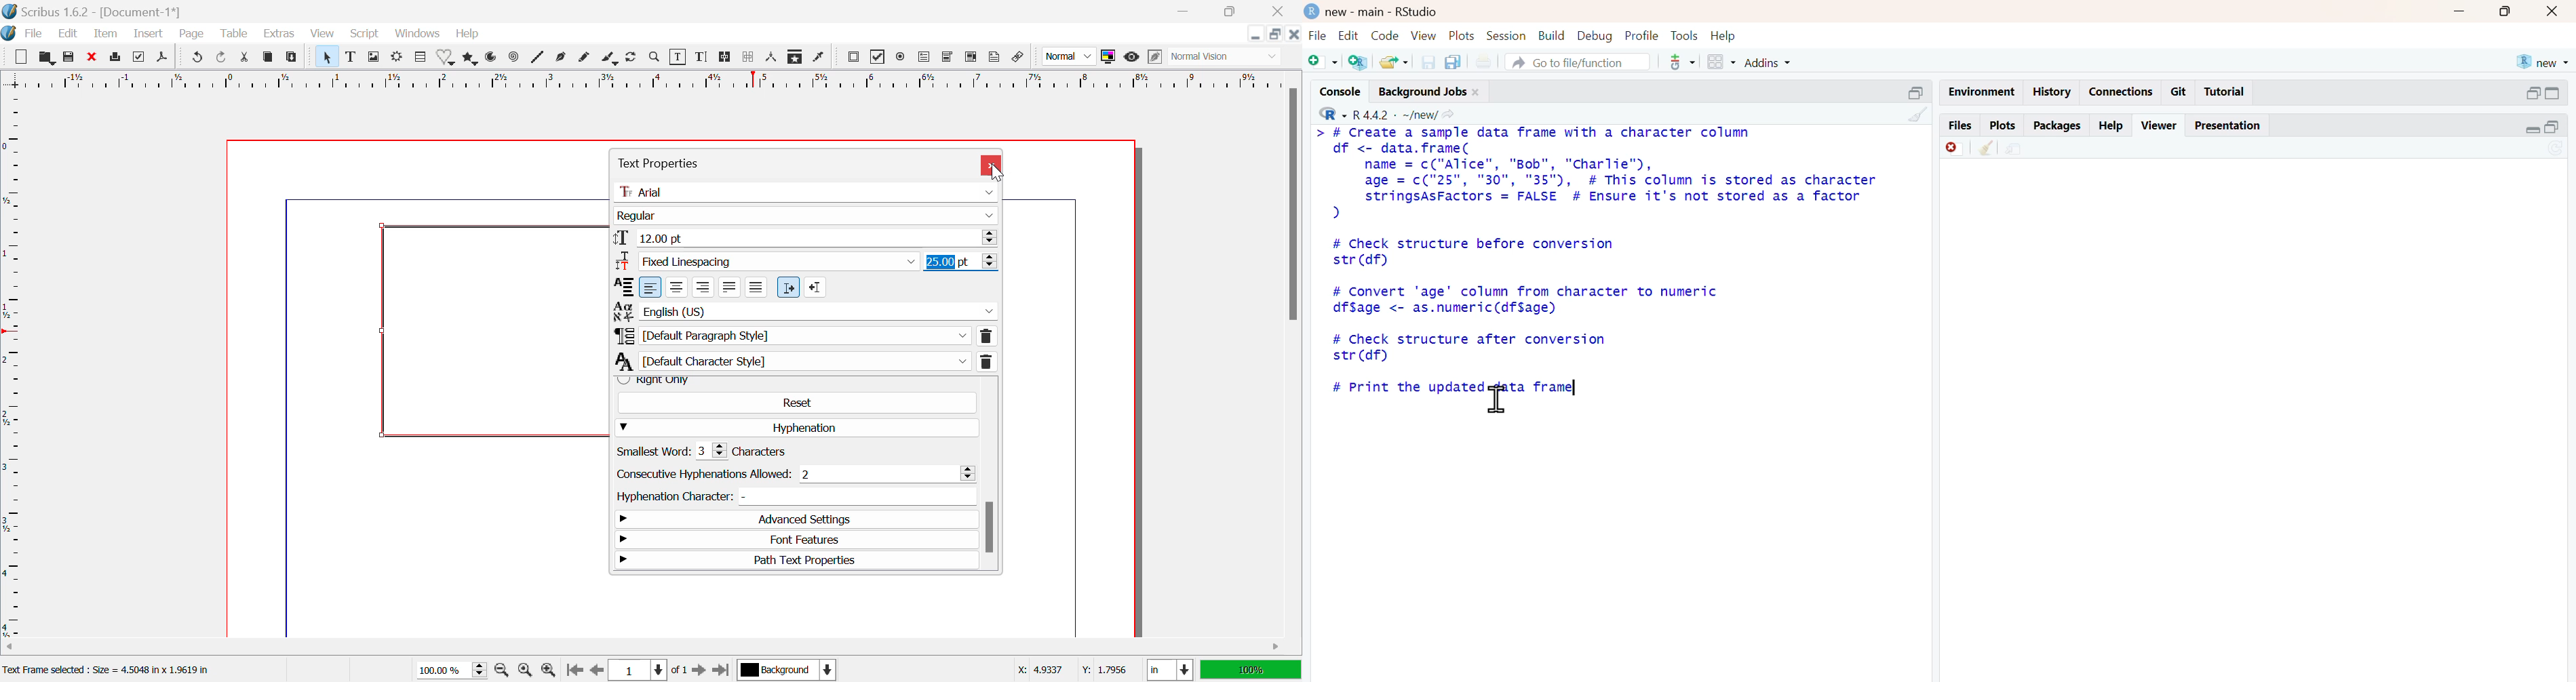 This screenshot has width=2576, height=700. I want to click on Windows, so click(418, 34).